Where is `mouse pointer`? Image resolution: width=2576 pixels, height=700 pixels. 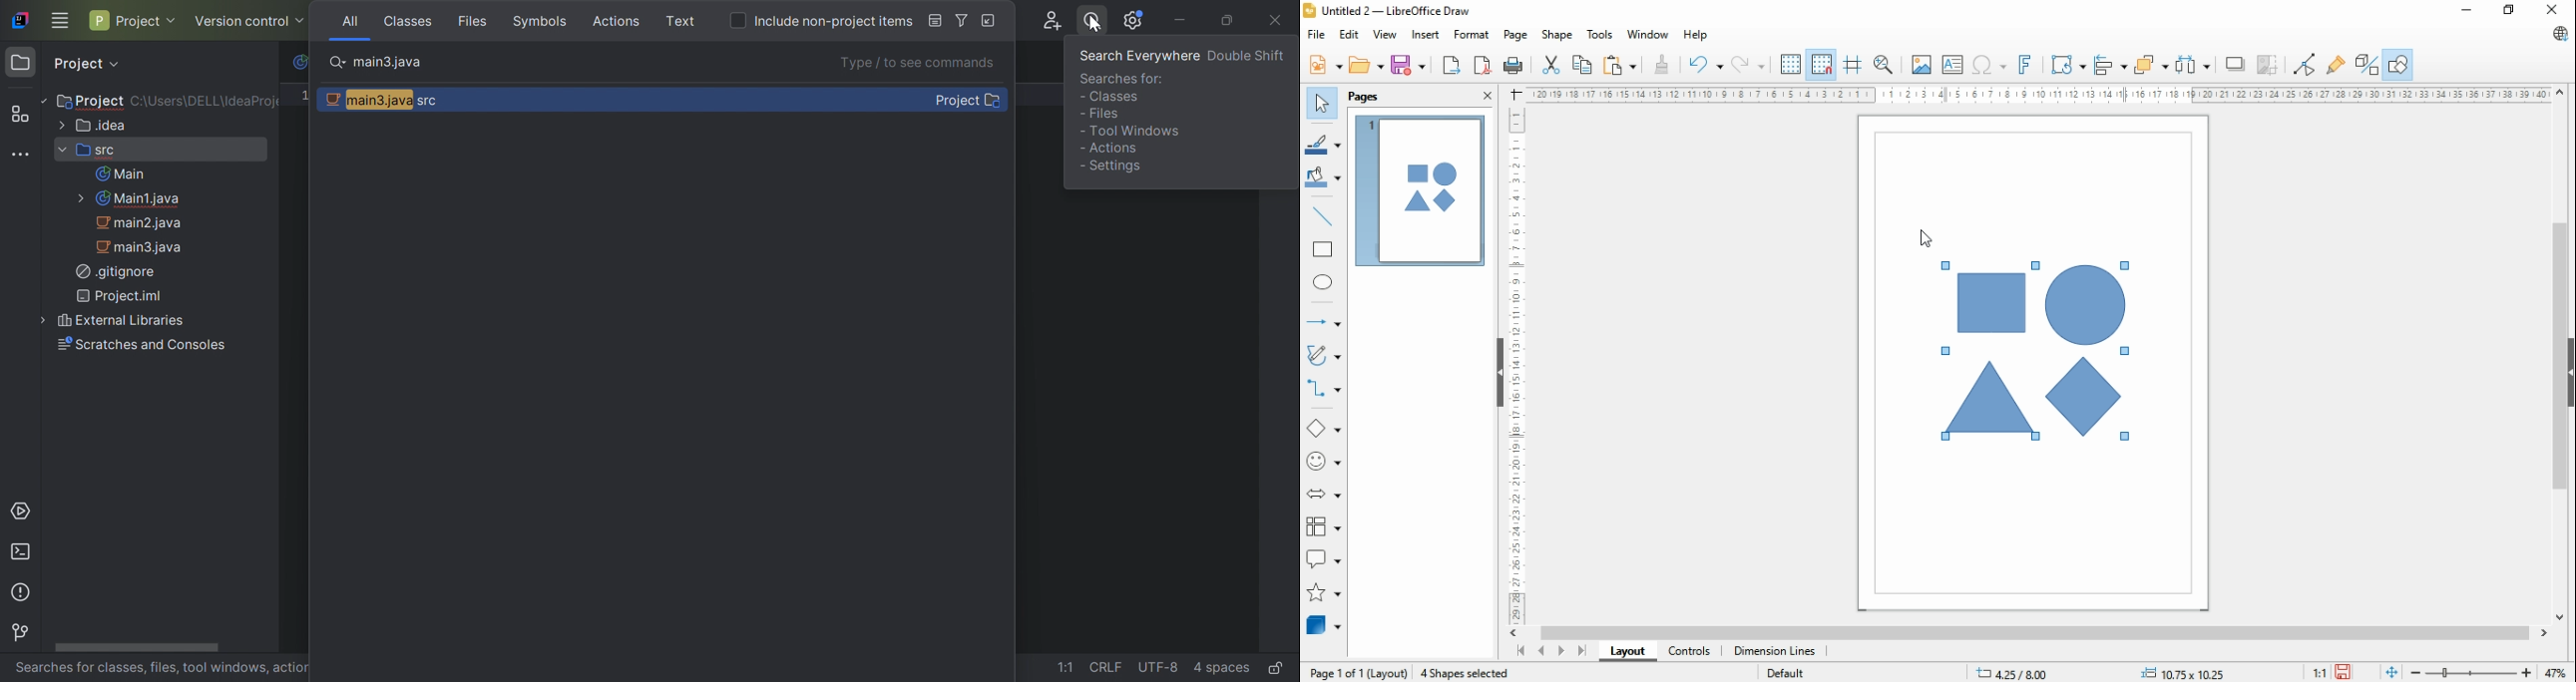 mouse pointer is located at coordinates (1925, 236).